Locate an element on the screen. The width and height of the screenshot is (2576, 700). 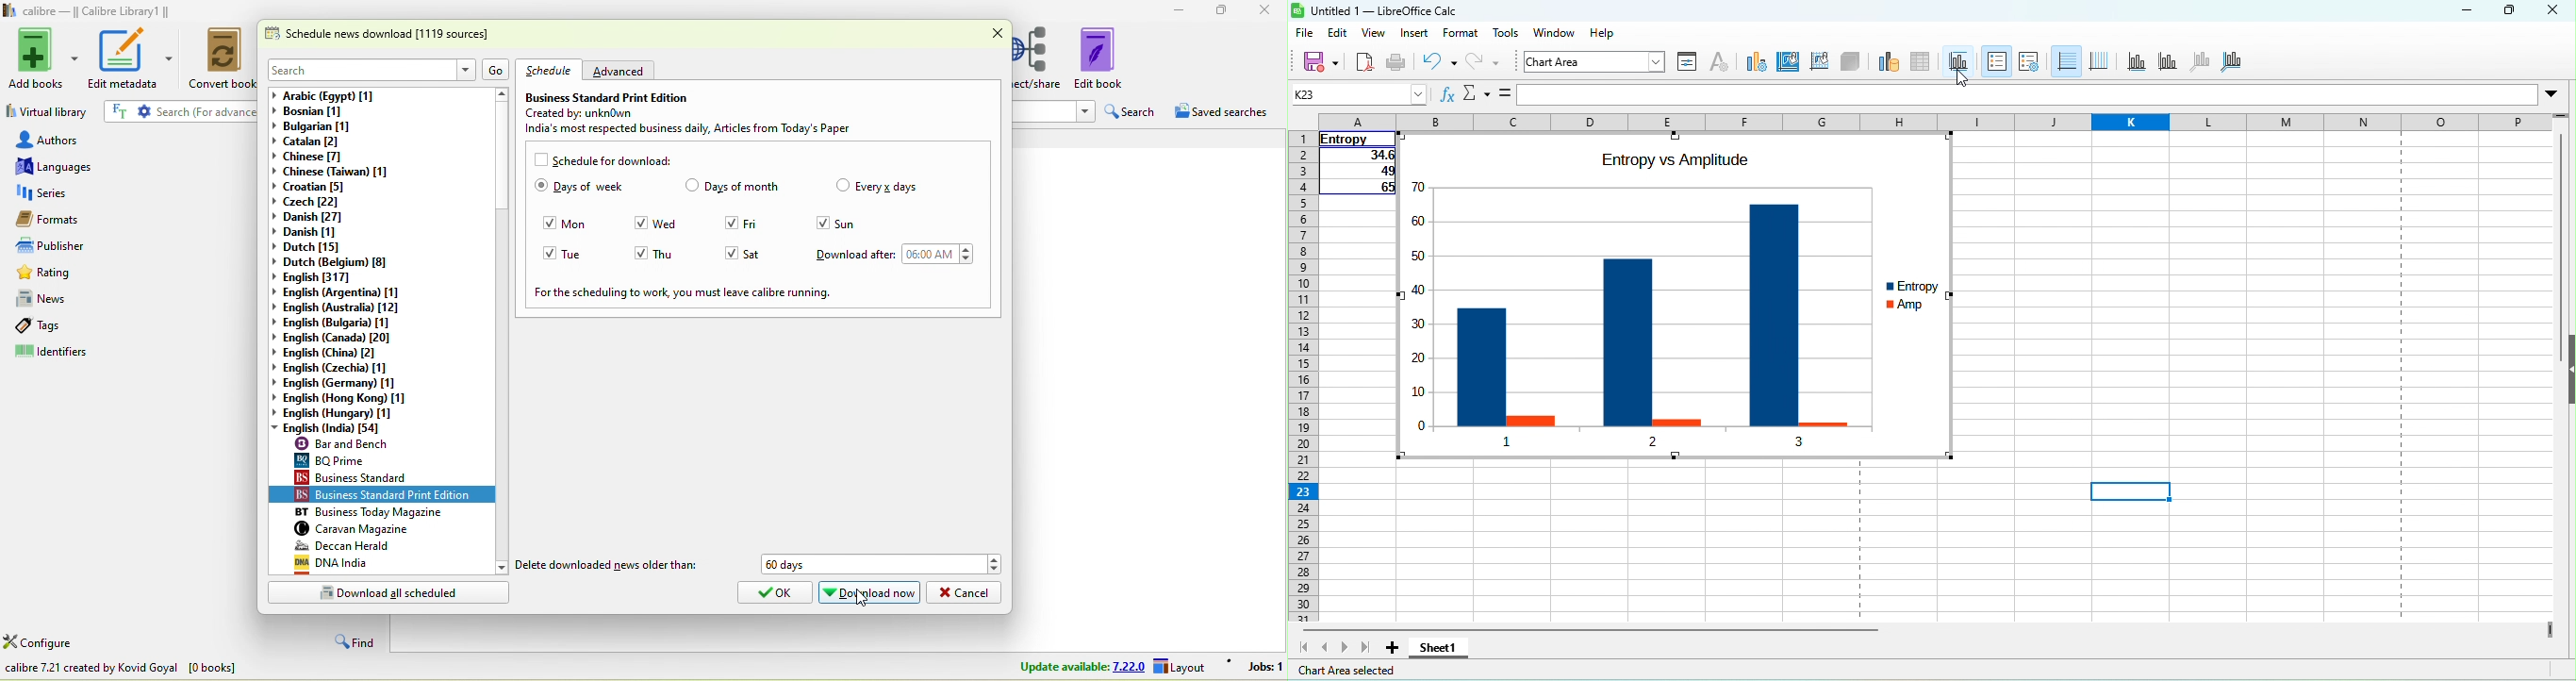
scroll to previous sheet is located at coordinates (1326, 647).